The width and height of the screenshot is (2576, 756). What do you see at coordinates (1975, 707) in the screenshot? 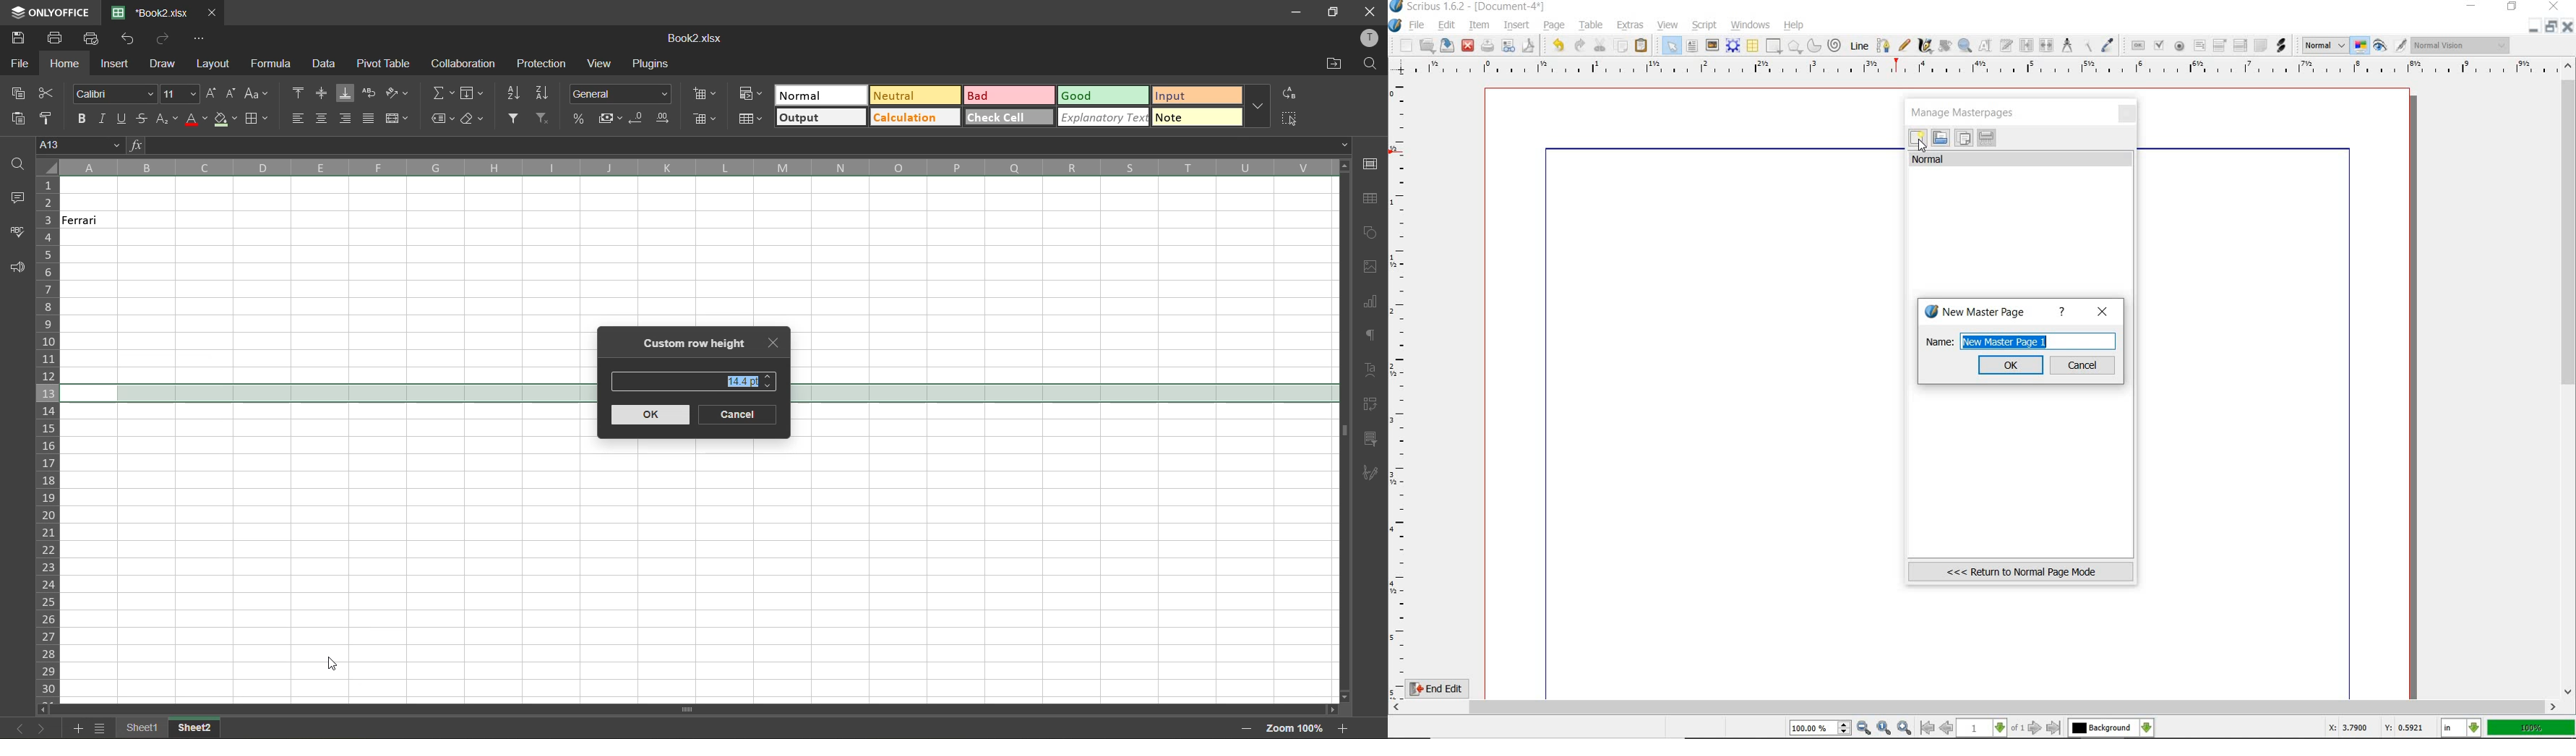
I see `scrollbar` at bounding box center [1975, 707].